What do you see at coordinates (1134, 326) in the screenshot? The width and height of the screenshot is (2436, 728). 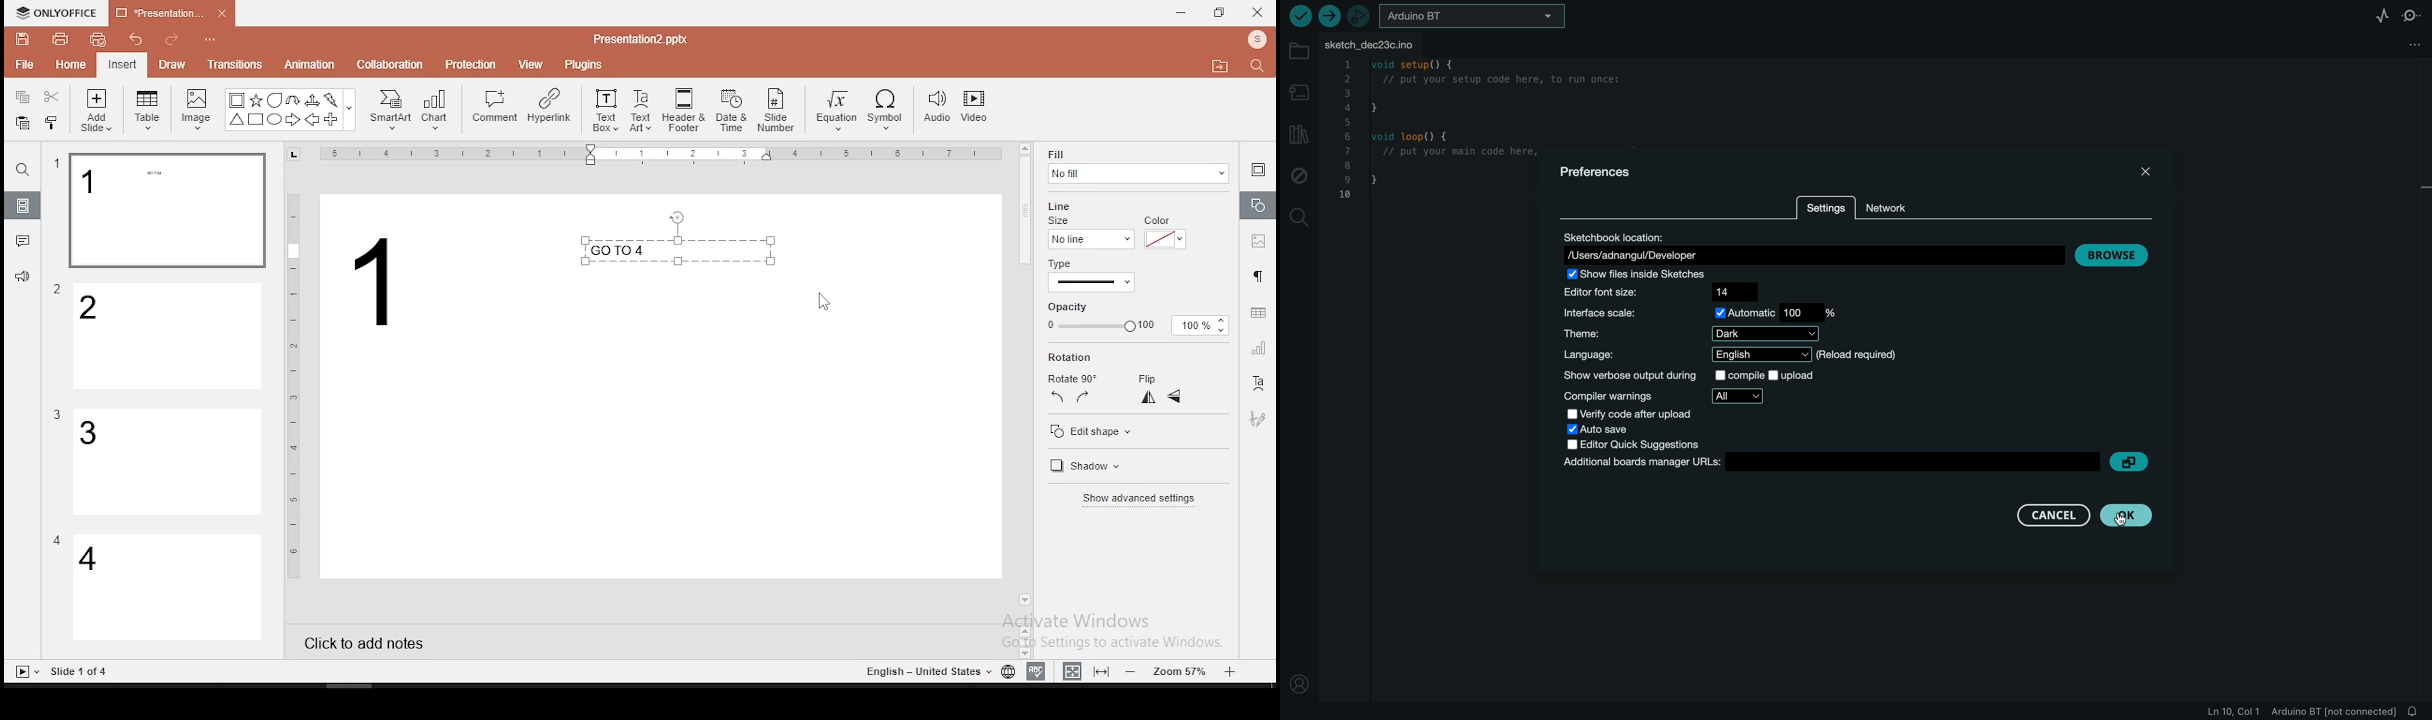 I see `opacity` at bounding box center [1134, 326].